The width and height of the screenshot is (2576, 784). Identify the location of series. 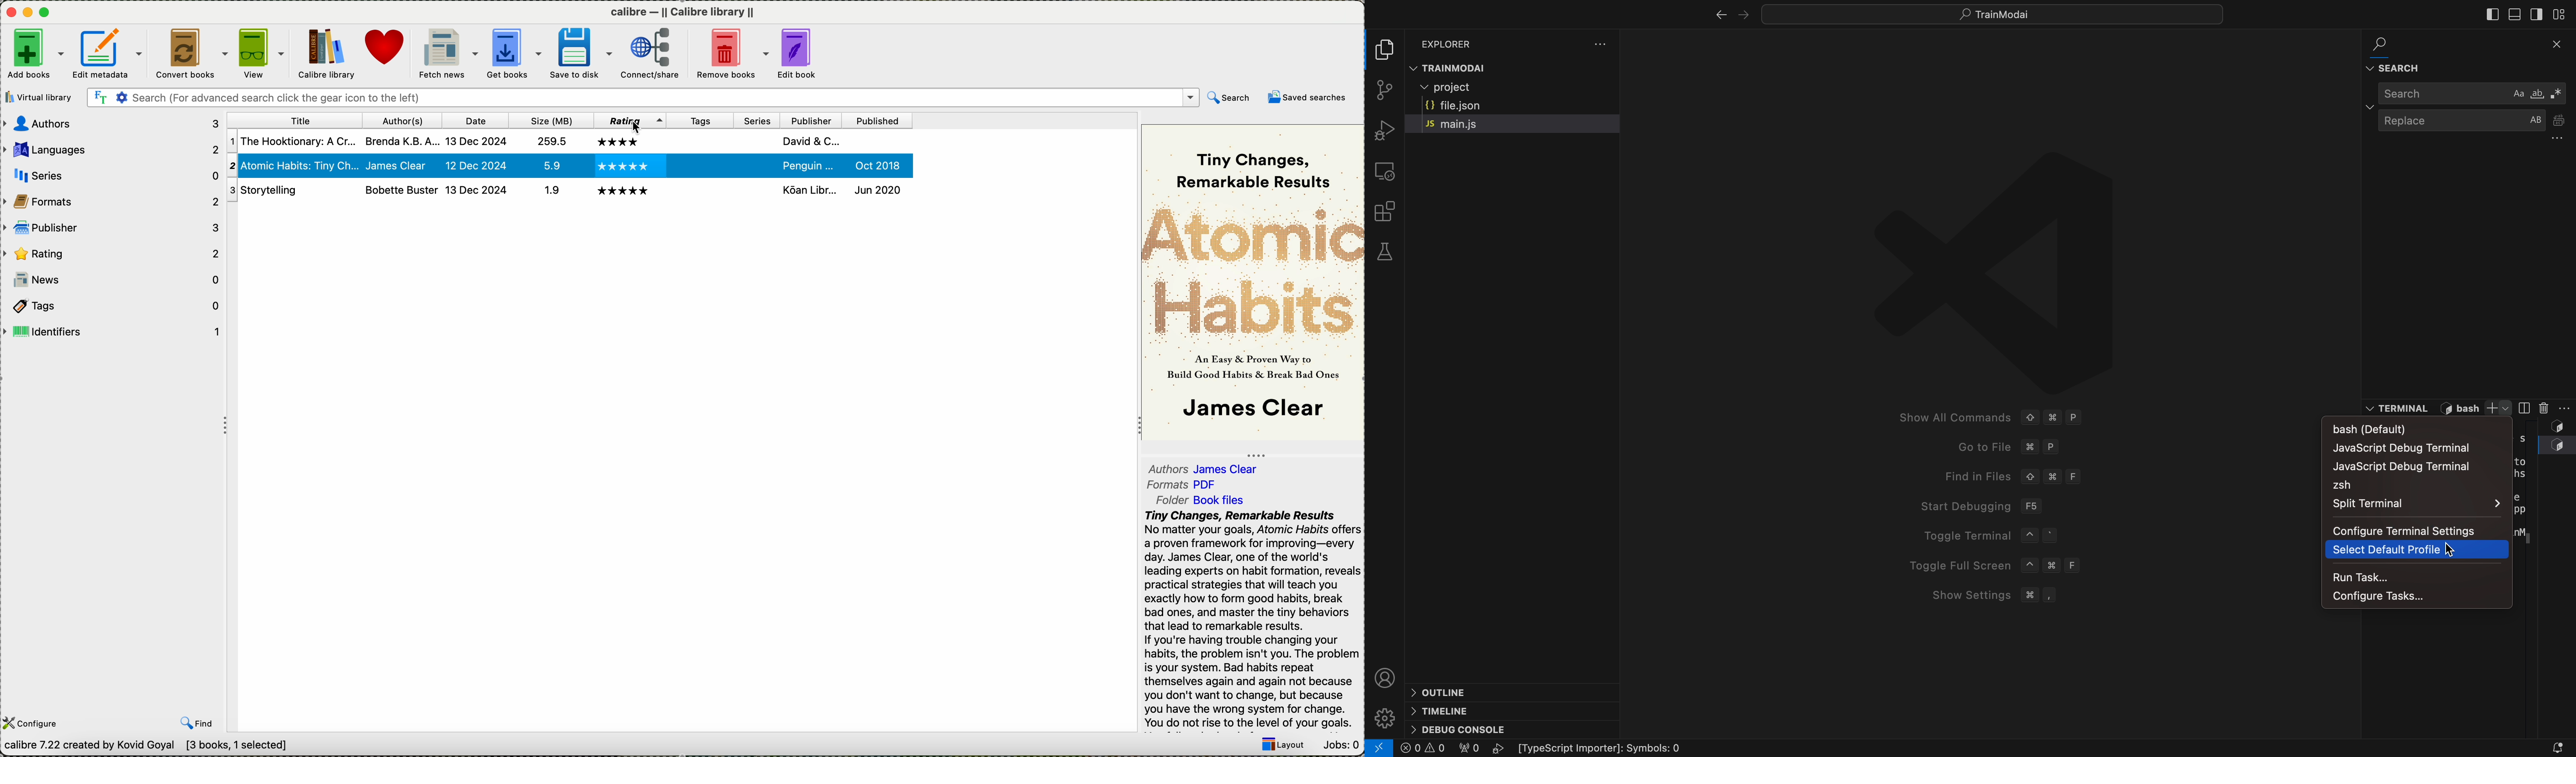
(756, 192).